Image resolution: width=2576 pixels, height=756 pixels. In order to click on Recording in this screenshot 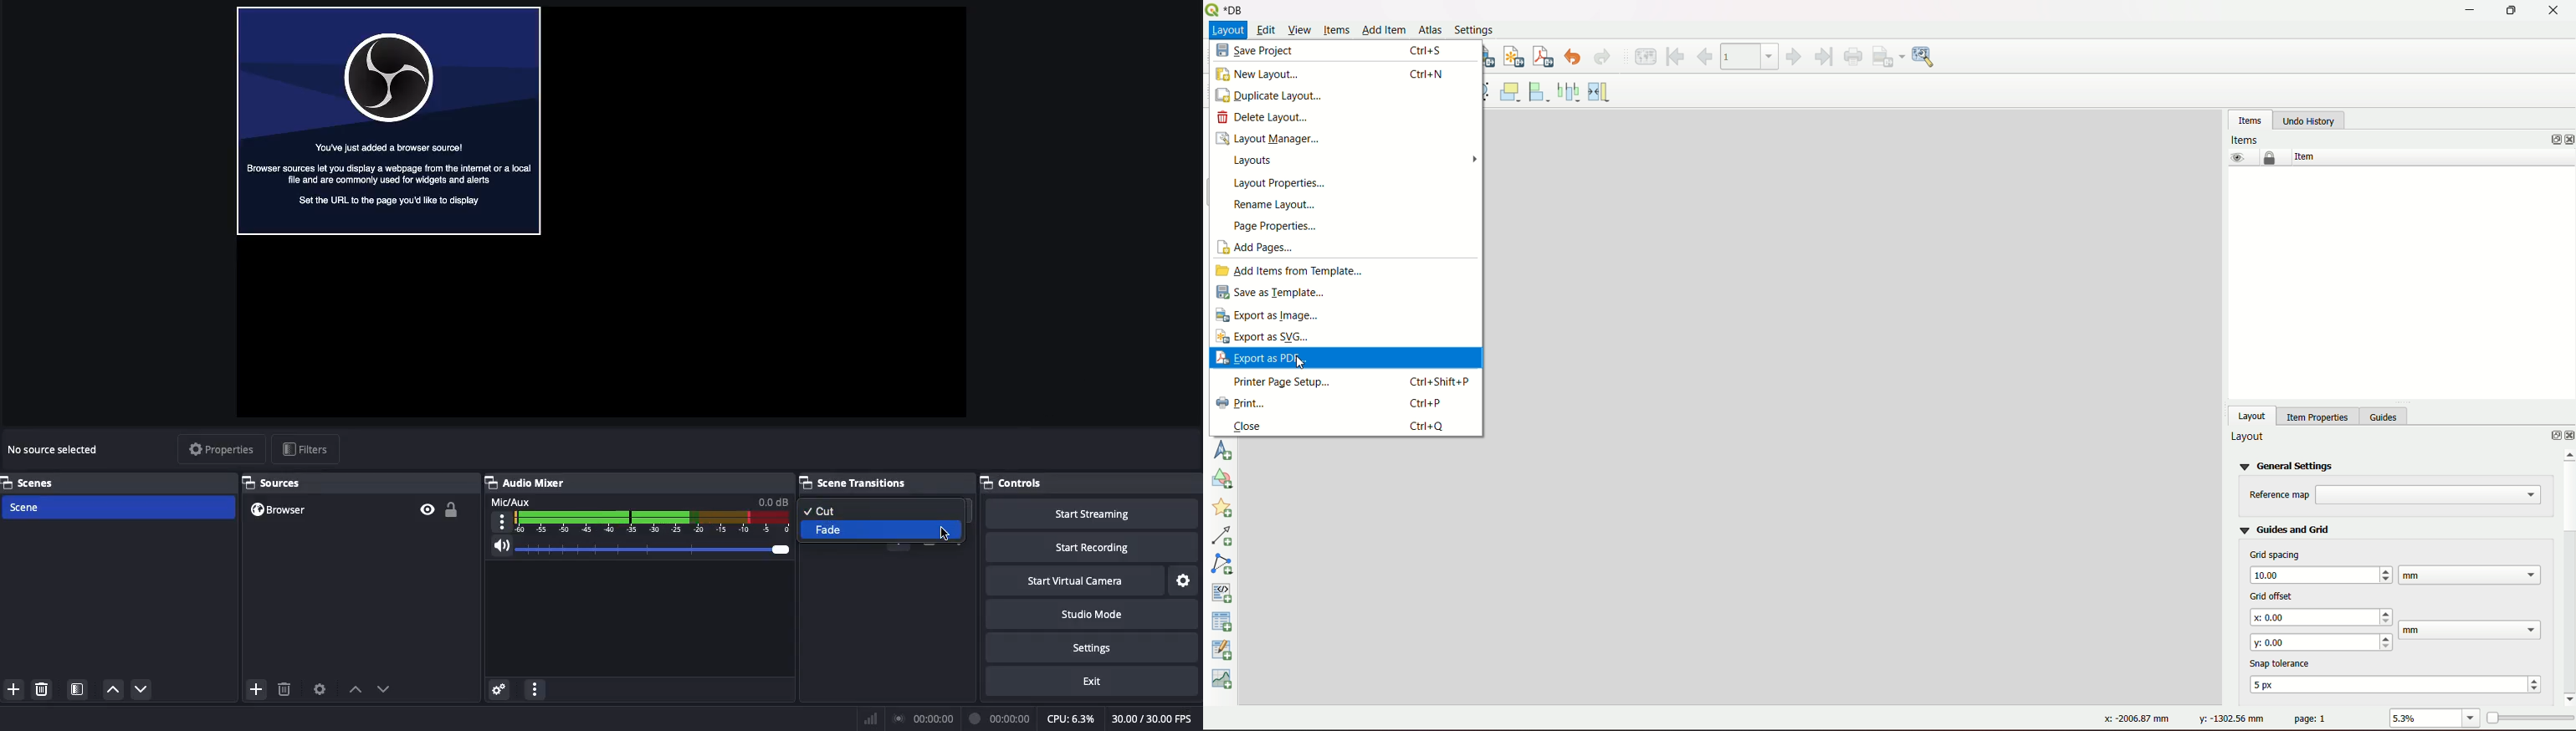, I will do `click(996, 717)`.